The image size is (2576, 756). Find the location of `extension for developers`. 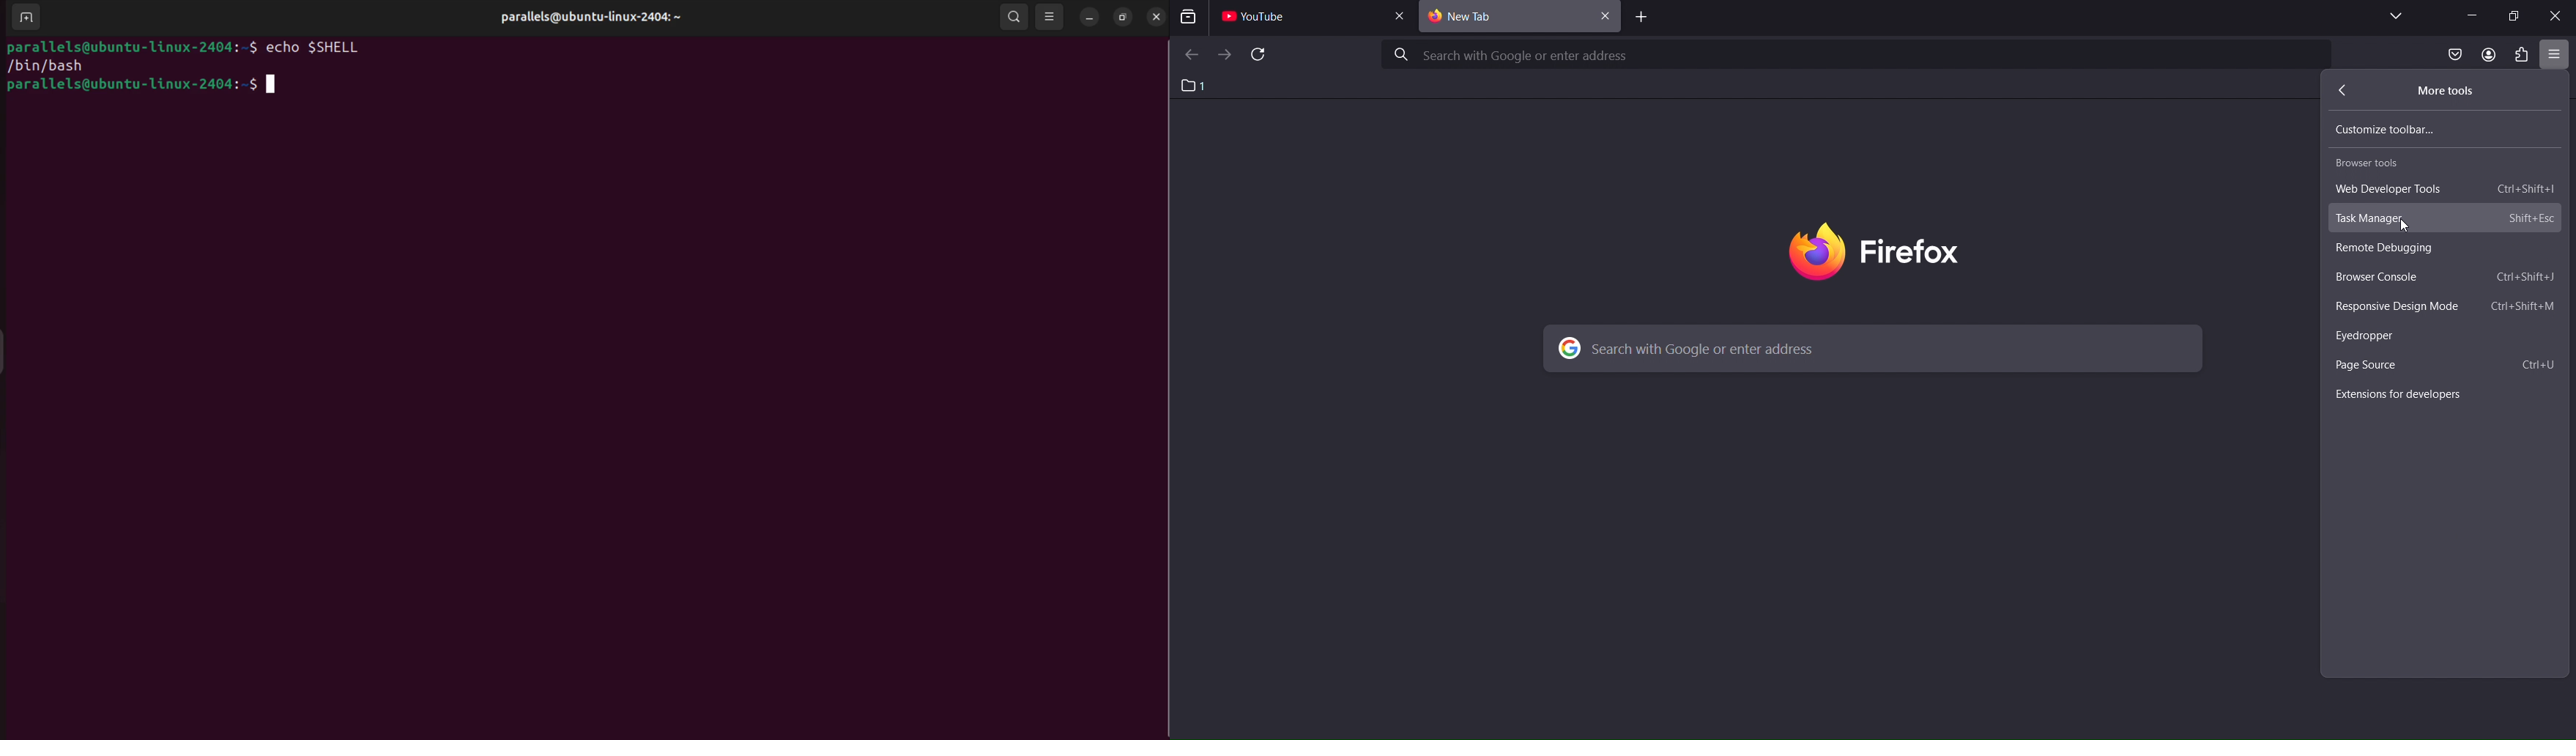

extension for developers is located at coordinates (2413, 392).